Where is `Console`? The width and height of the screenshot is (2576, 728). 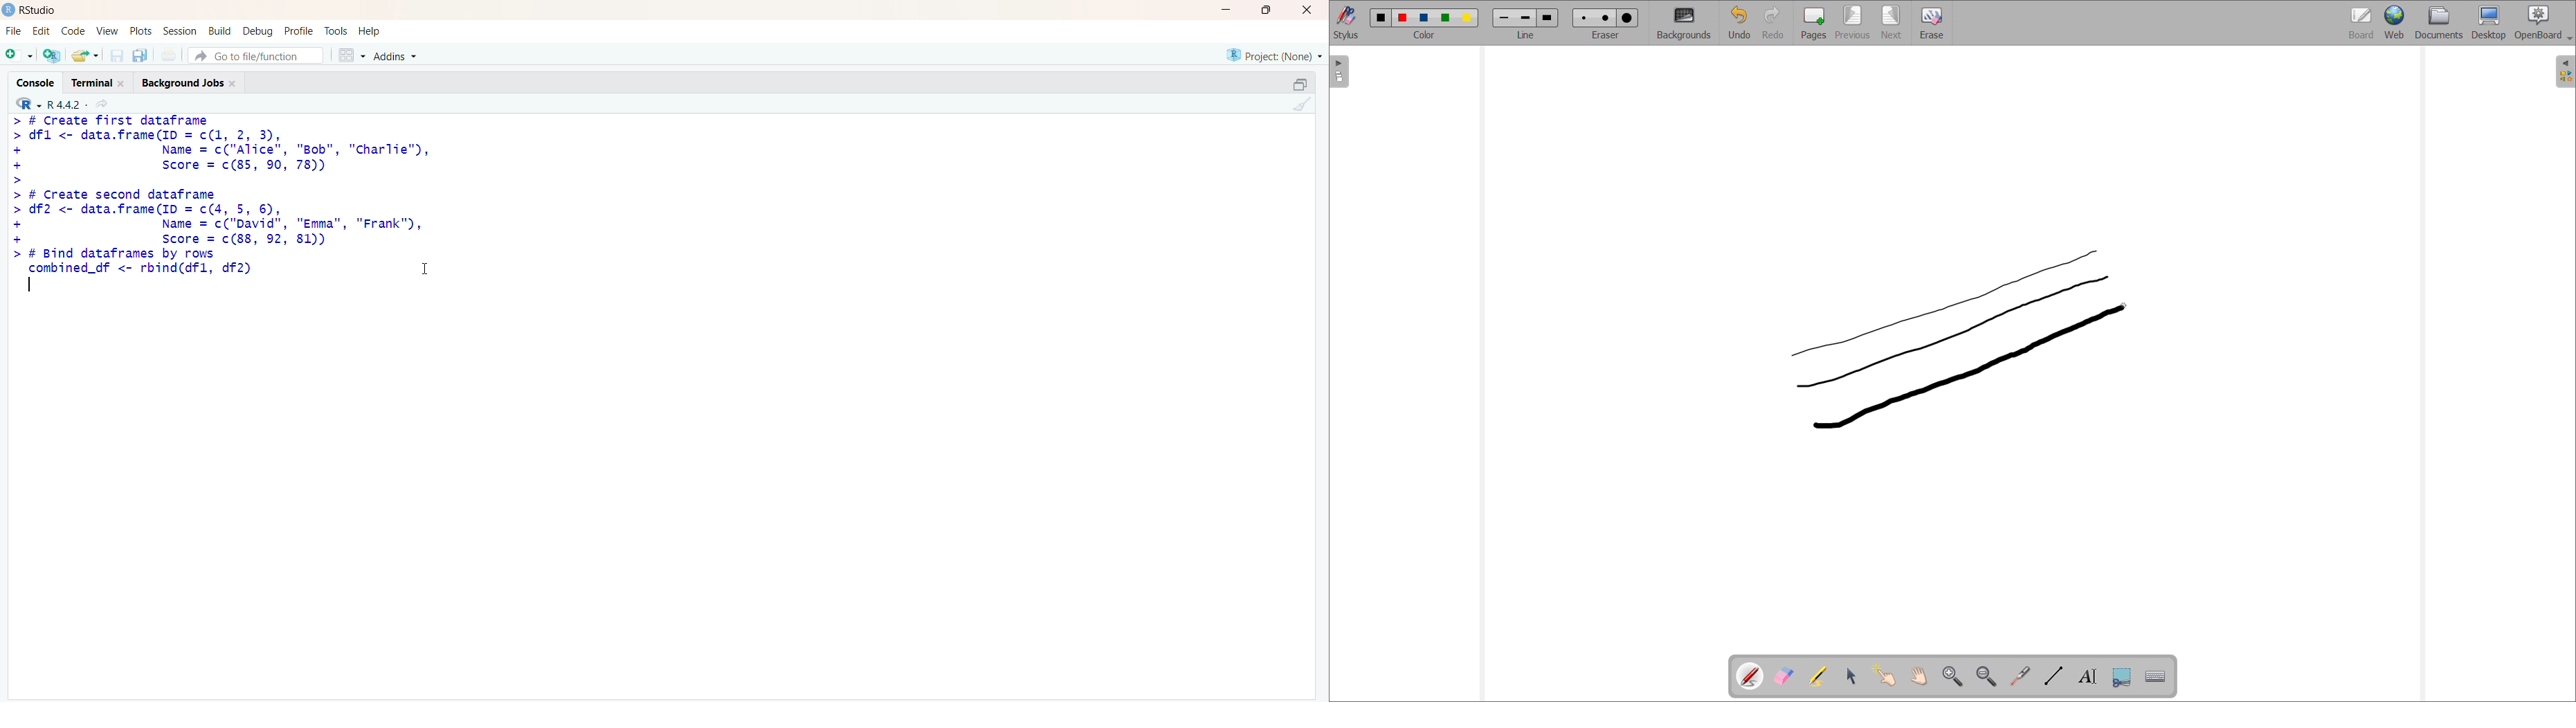 Console is located at coordinates (34, 82).